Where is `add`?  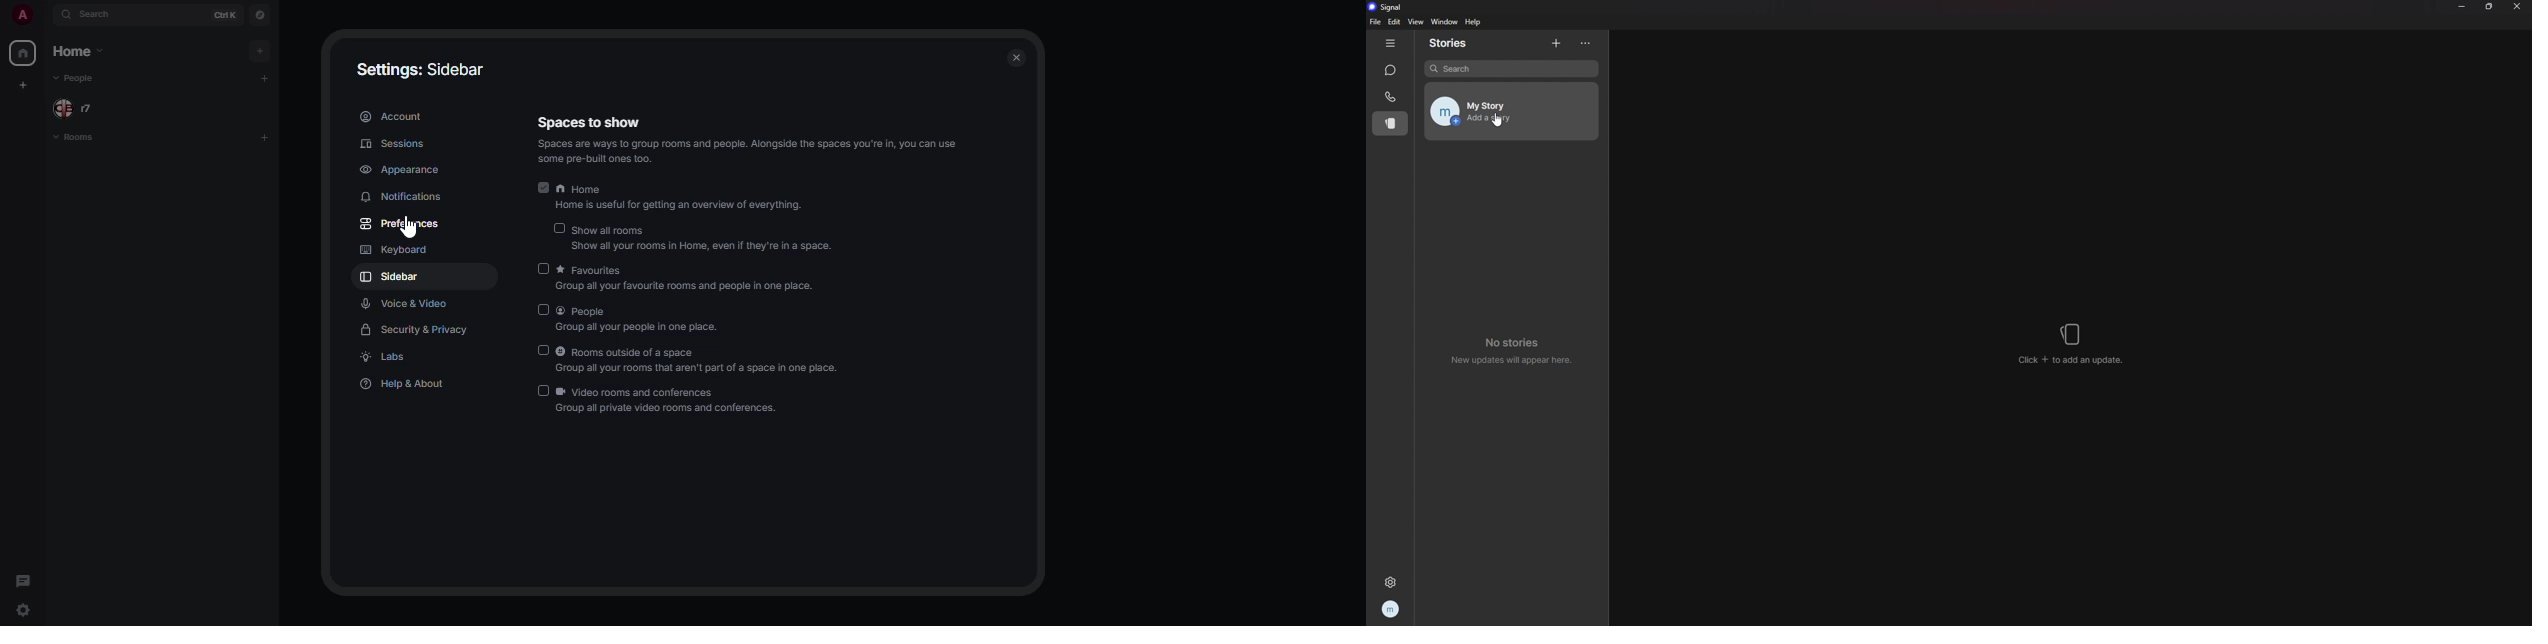
add is located at coordinates (261, 51).